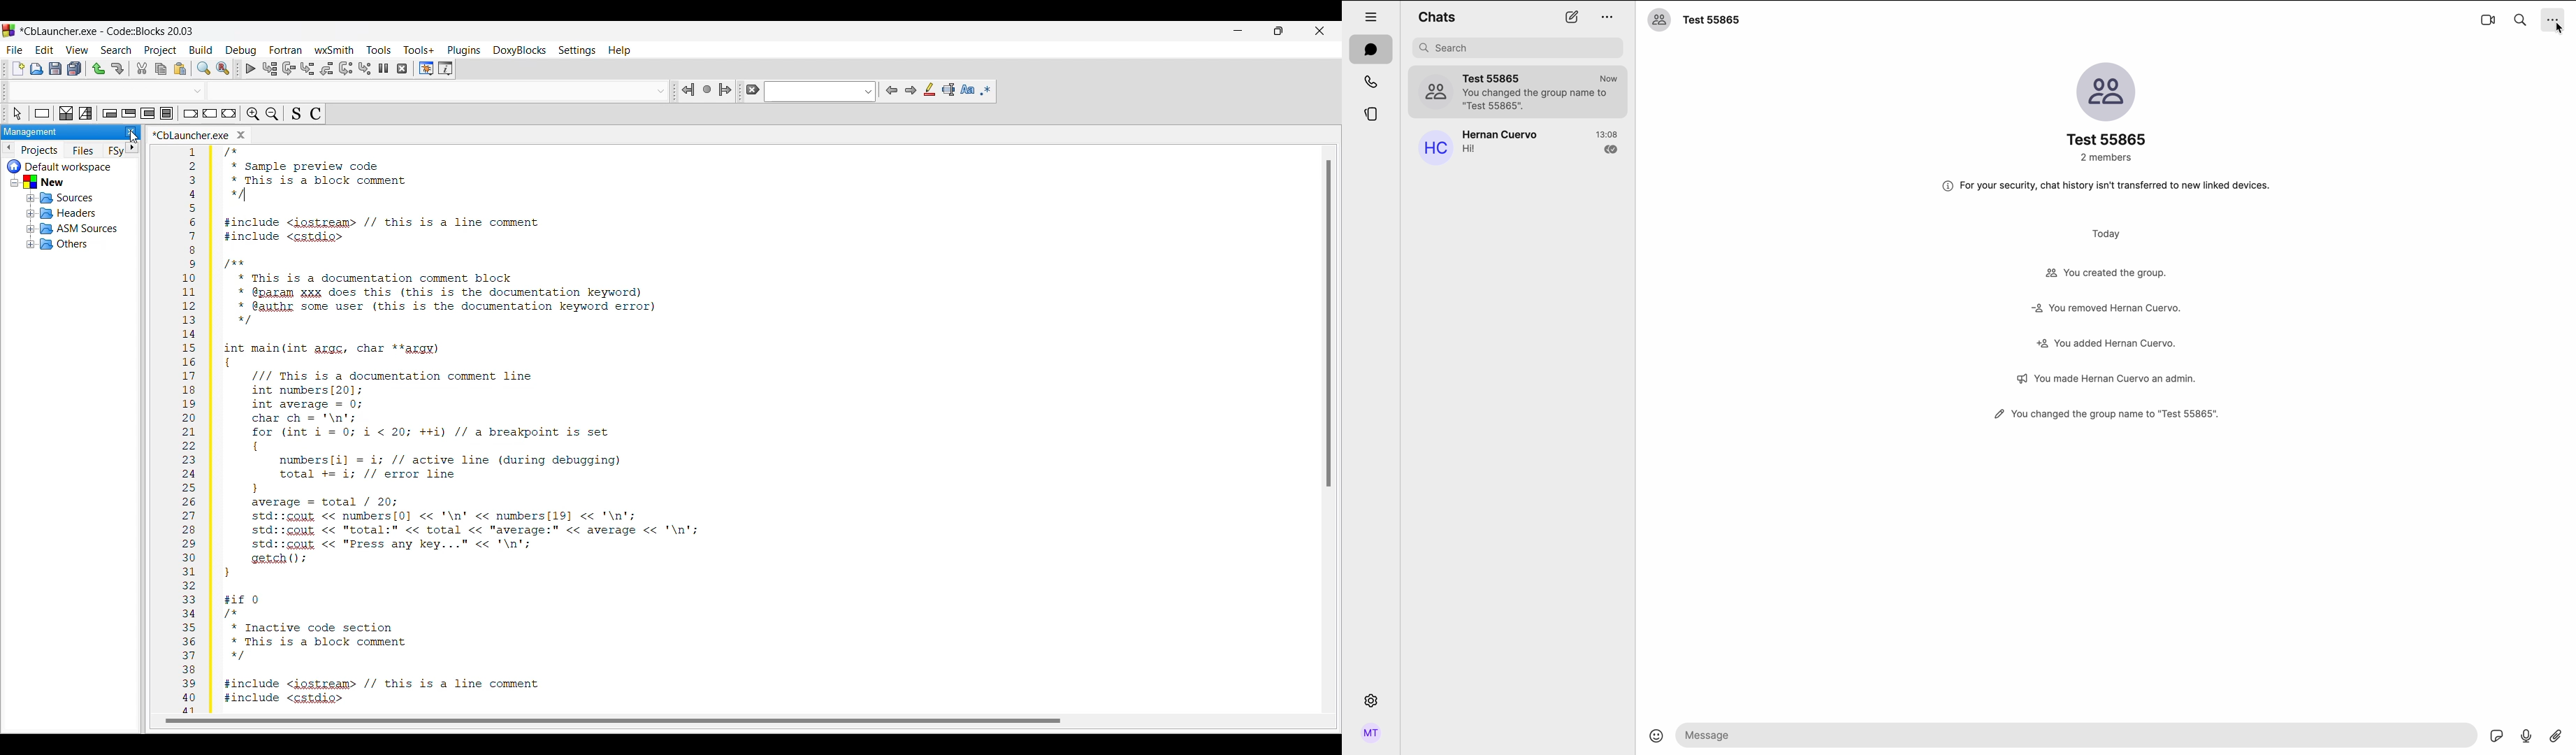  What do you see at coordinates (270, 69) in the screenshot?
I see `Run to cursor` at bounding box center [270, 69].